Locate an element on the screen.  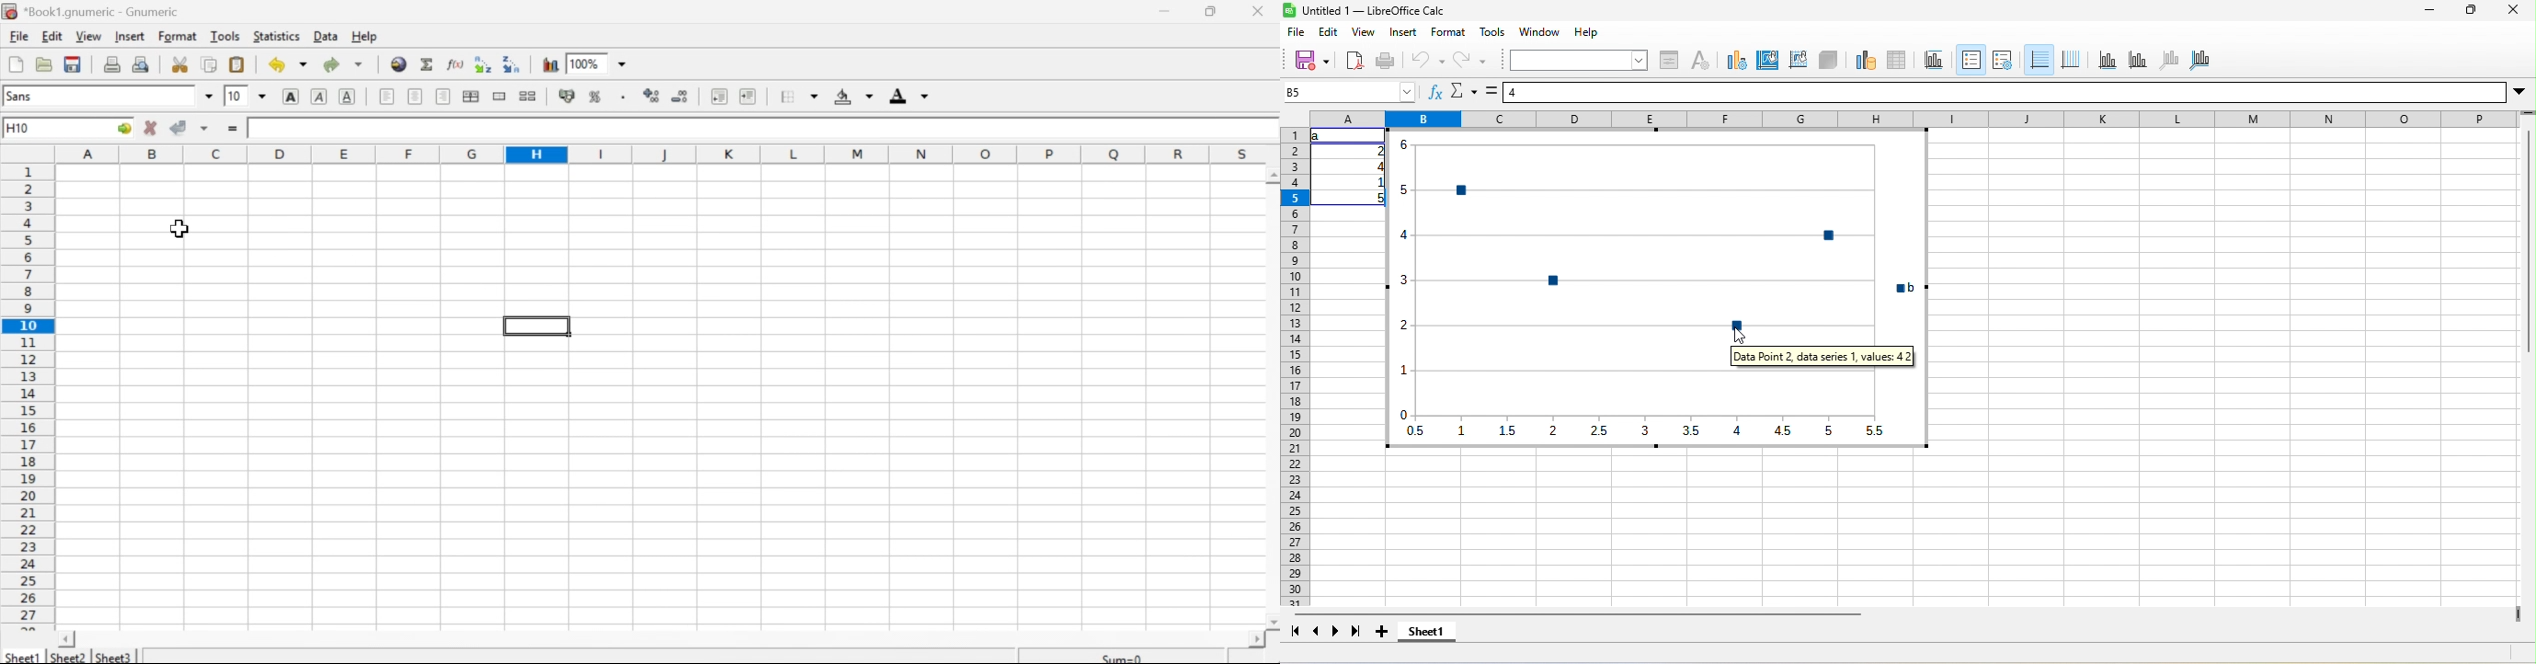
Font color is located at coordinates (910, 96).